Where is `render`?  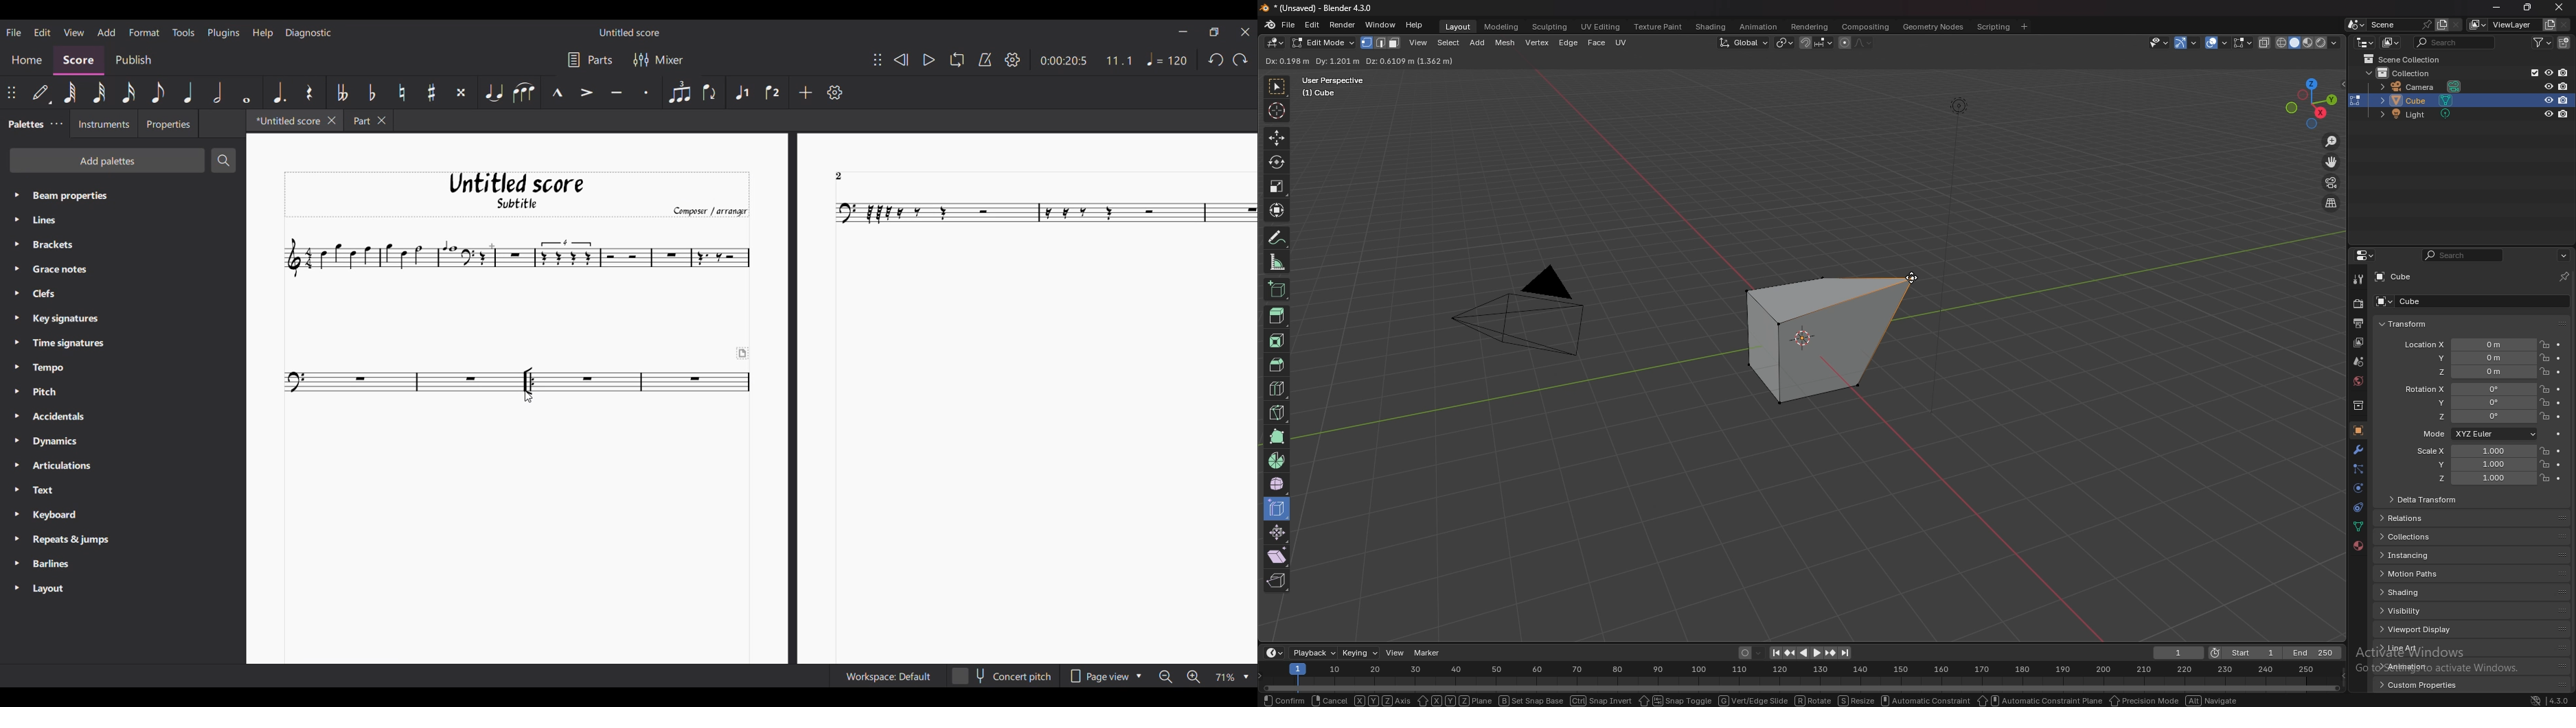
render is located at coordinates (2357, 304).